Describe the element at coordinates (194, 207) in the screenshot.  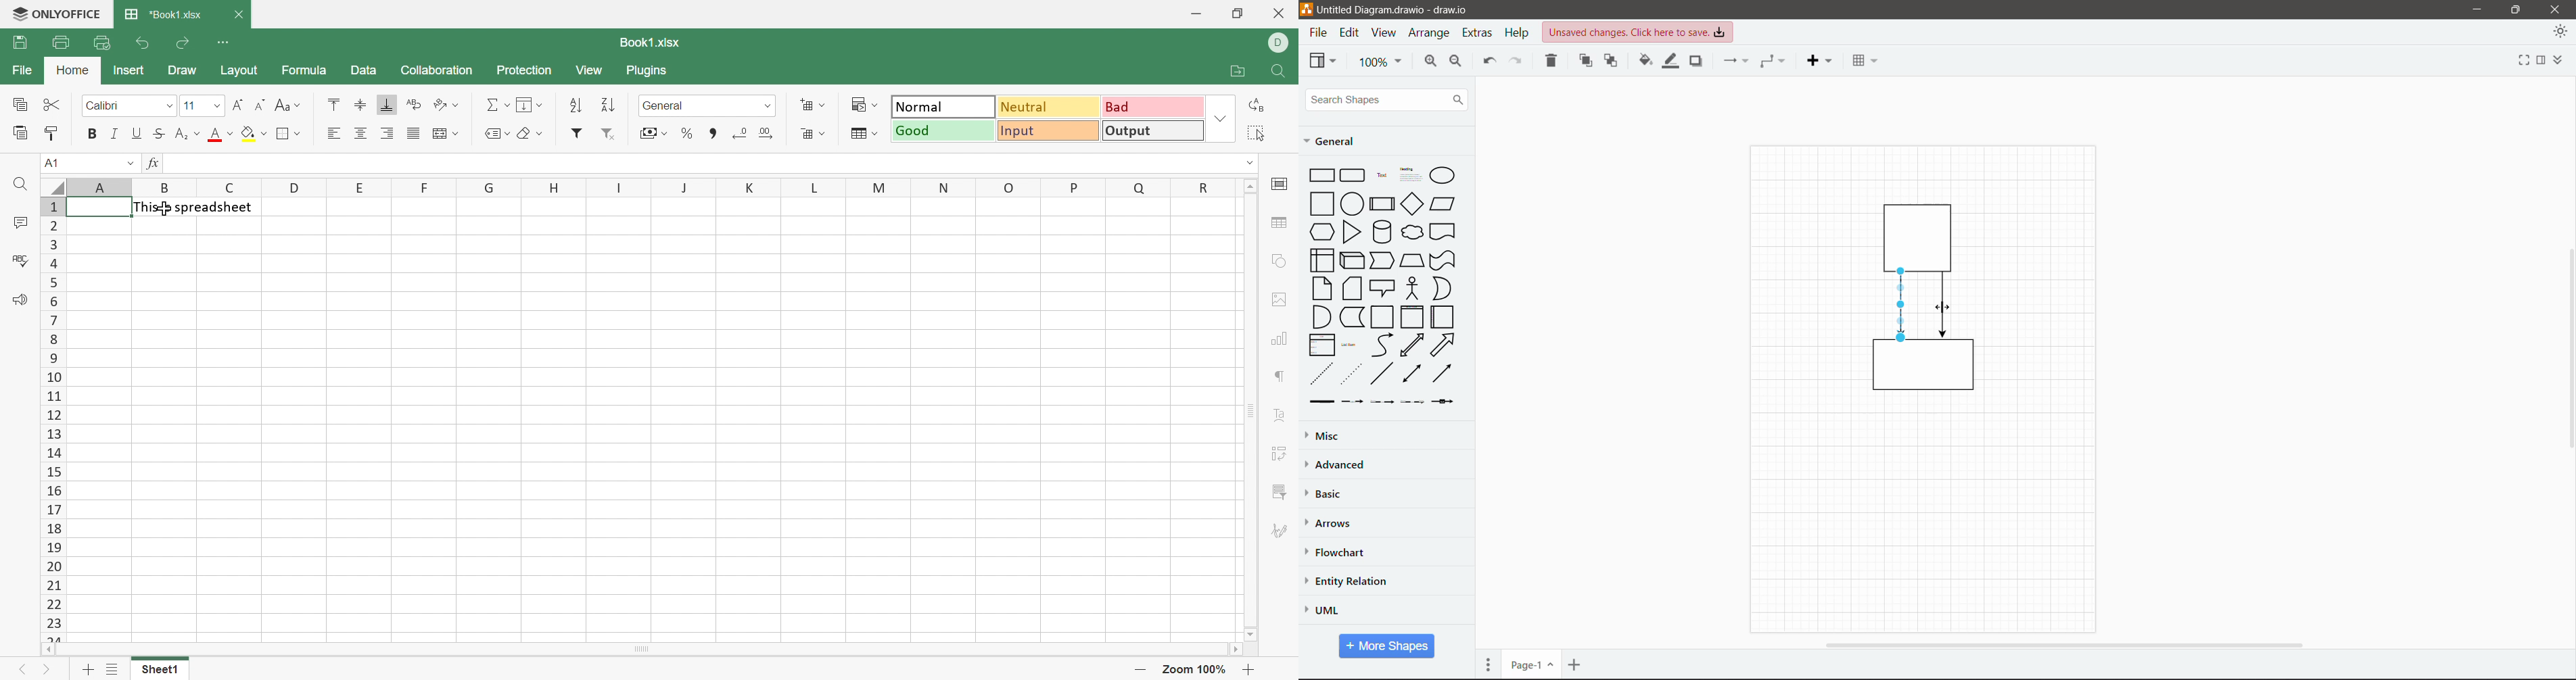
I see `This is spreadsheet` at that location.